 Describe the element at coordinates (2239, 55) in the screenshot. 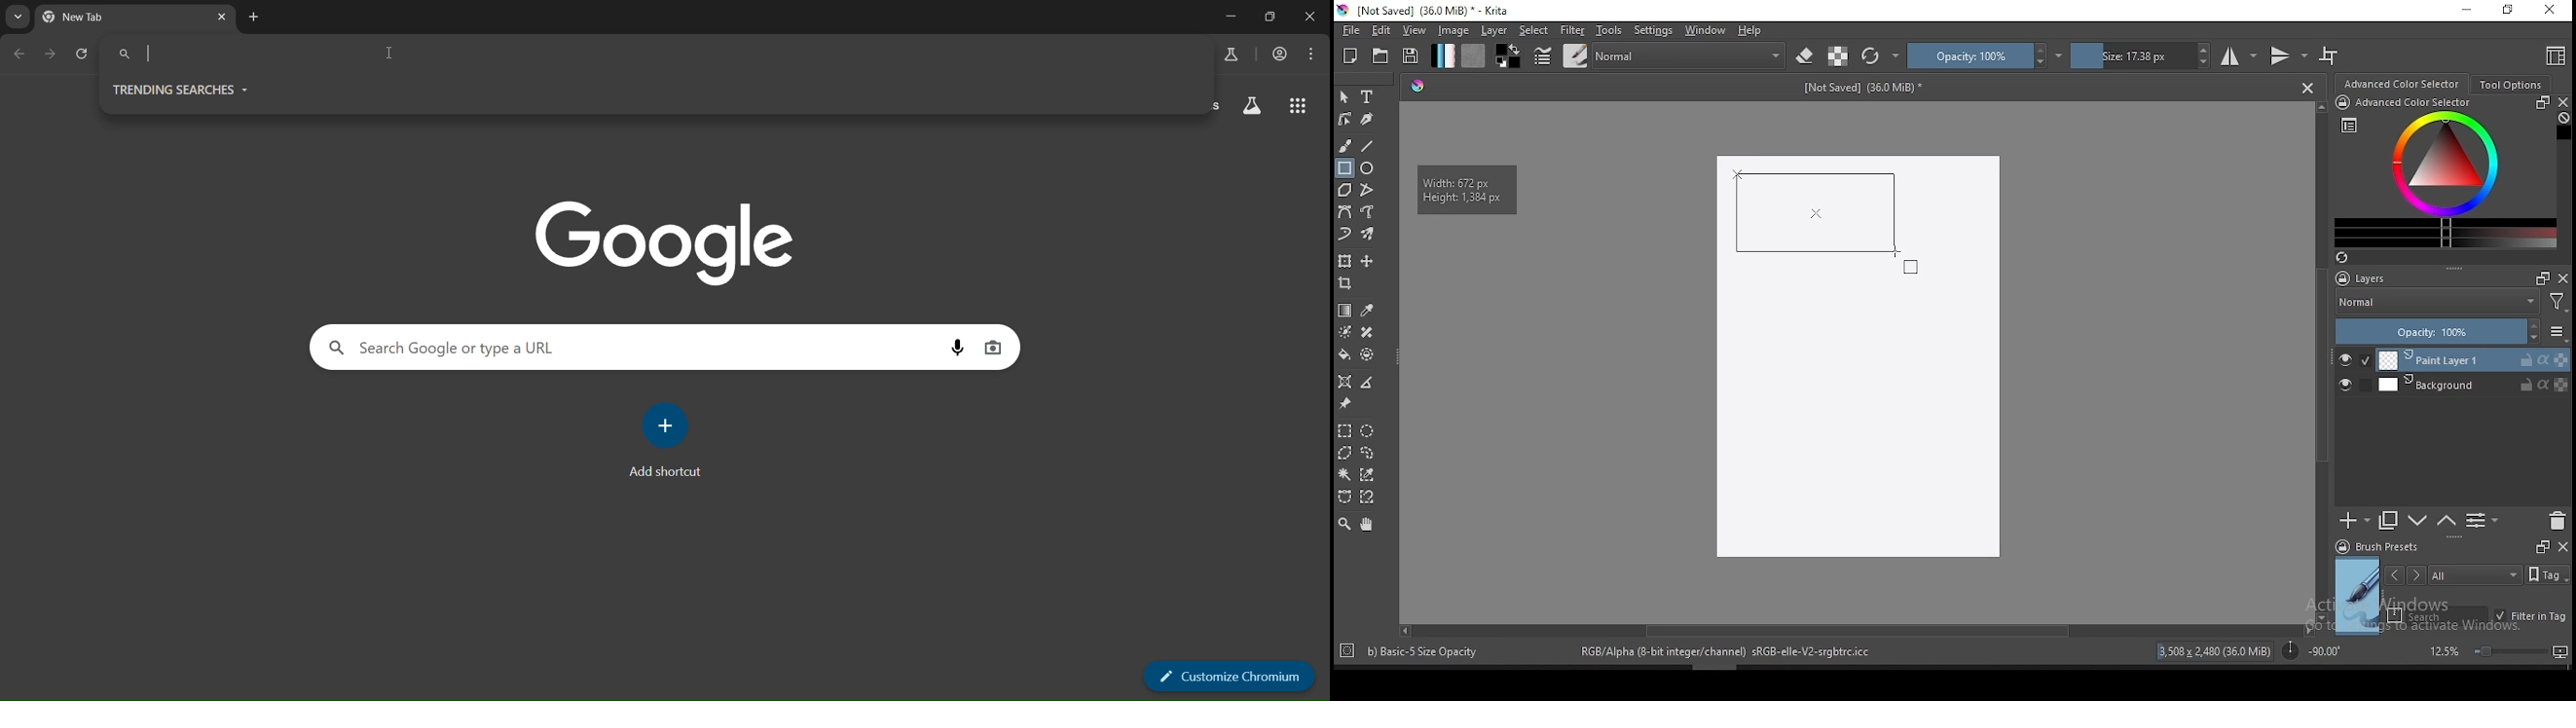

I see `horizontal mirror tool` at that location.